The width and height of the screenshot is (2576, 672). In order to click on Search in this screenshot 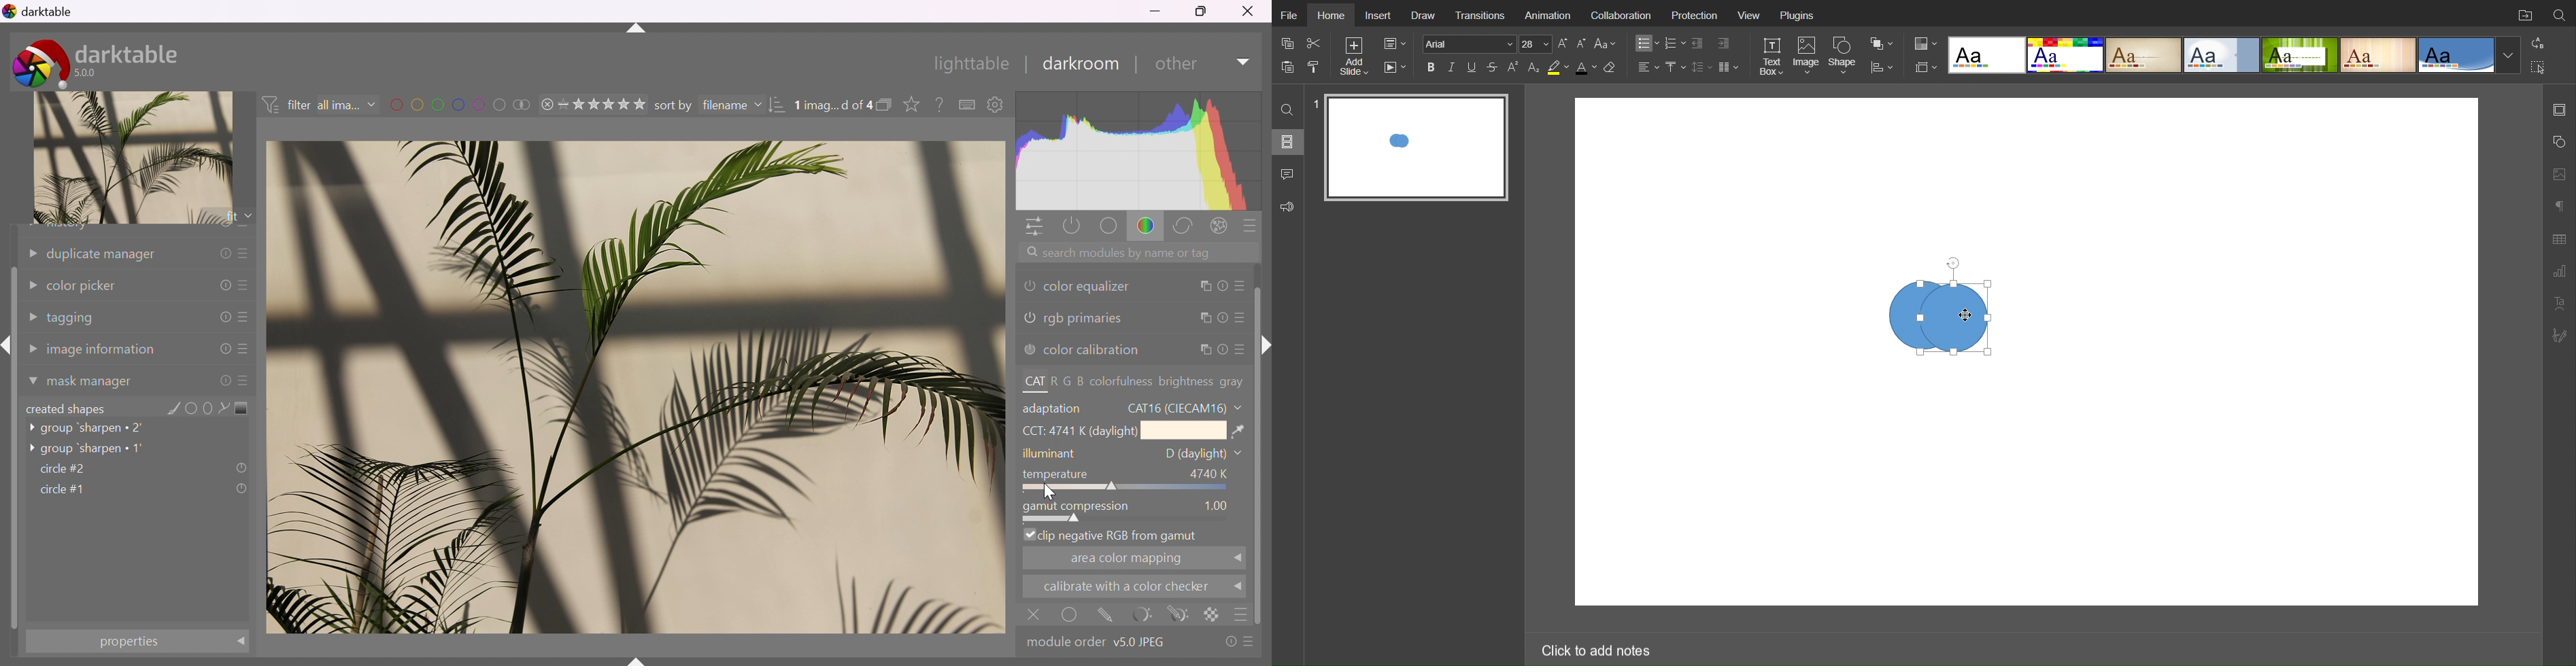, I will do `click(2560, 13)`.